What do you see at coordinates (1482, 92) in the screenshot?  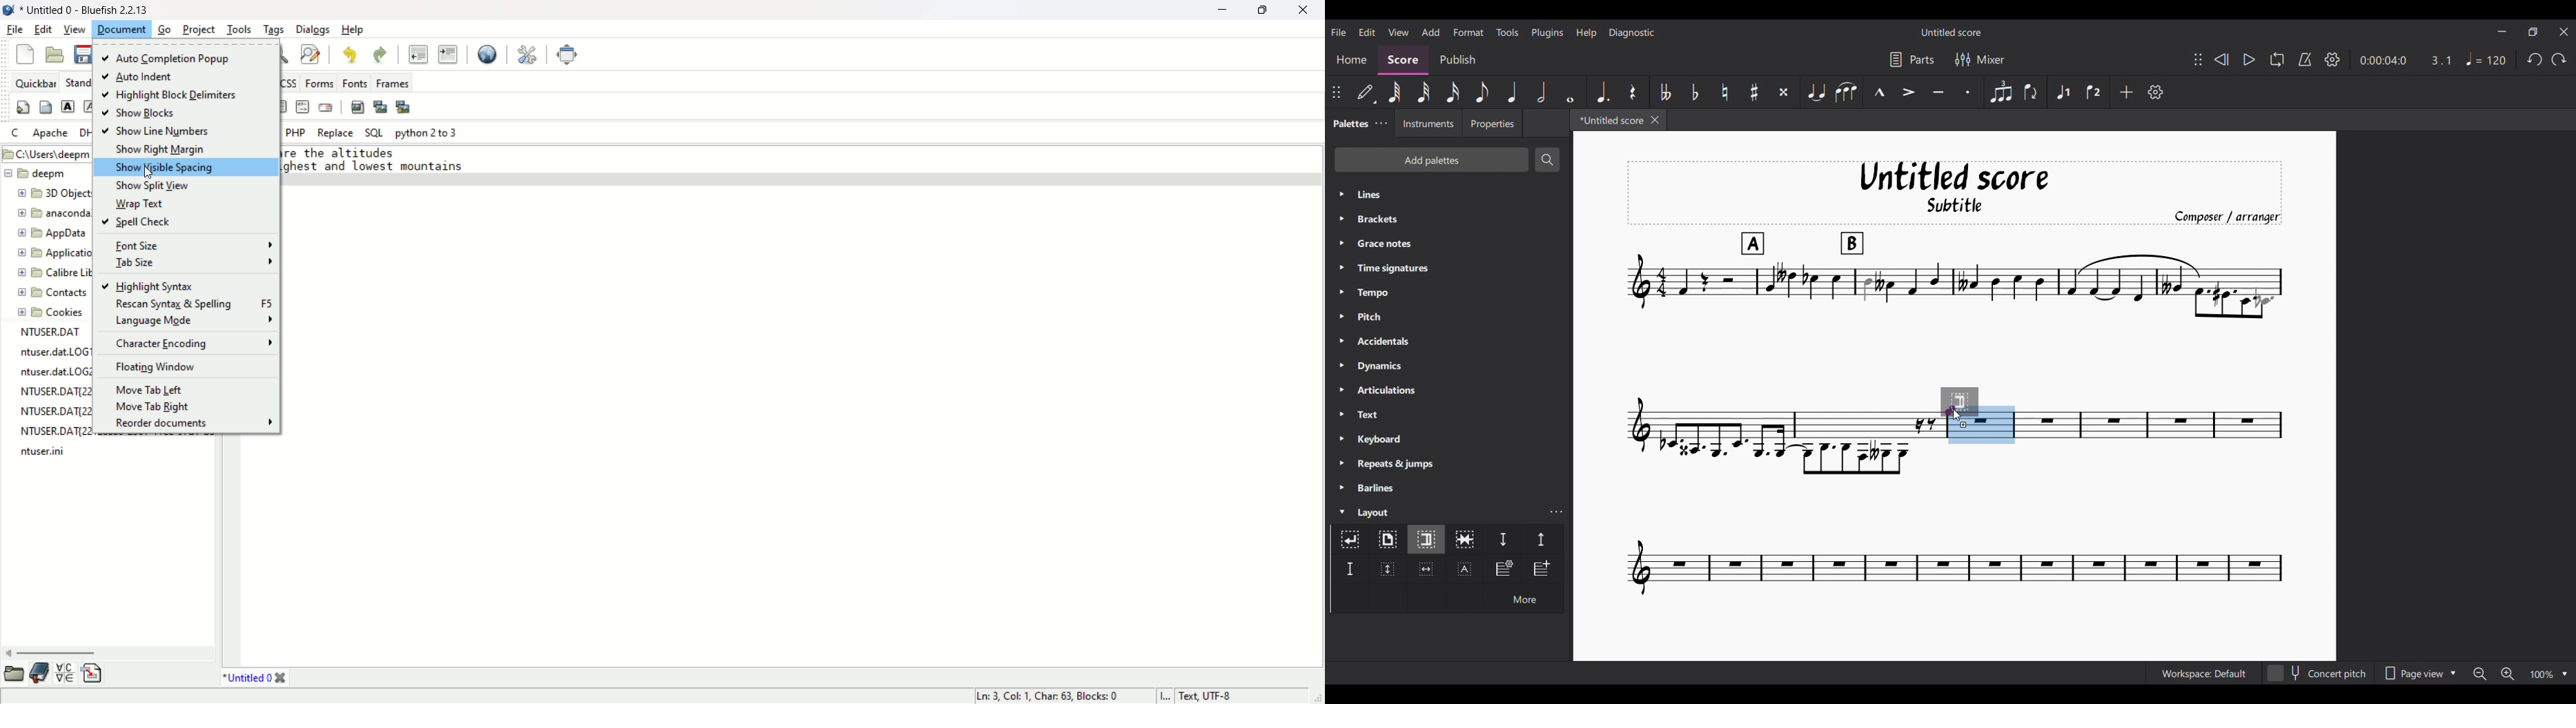 I see `8th note` at bounding box center [1482, 92].